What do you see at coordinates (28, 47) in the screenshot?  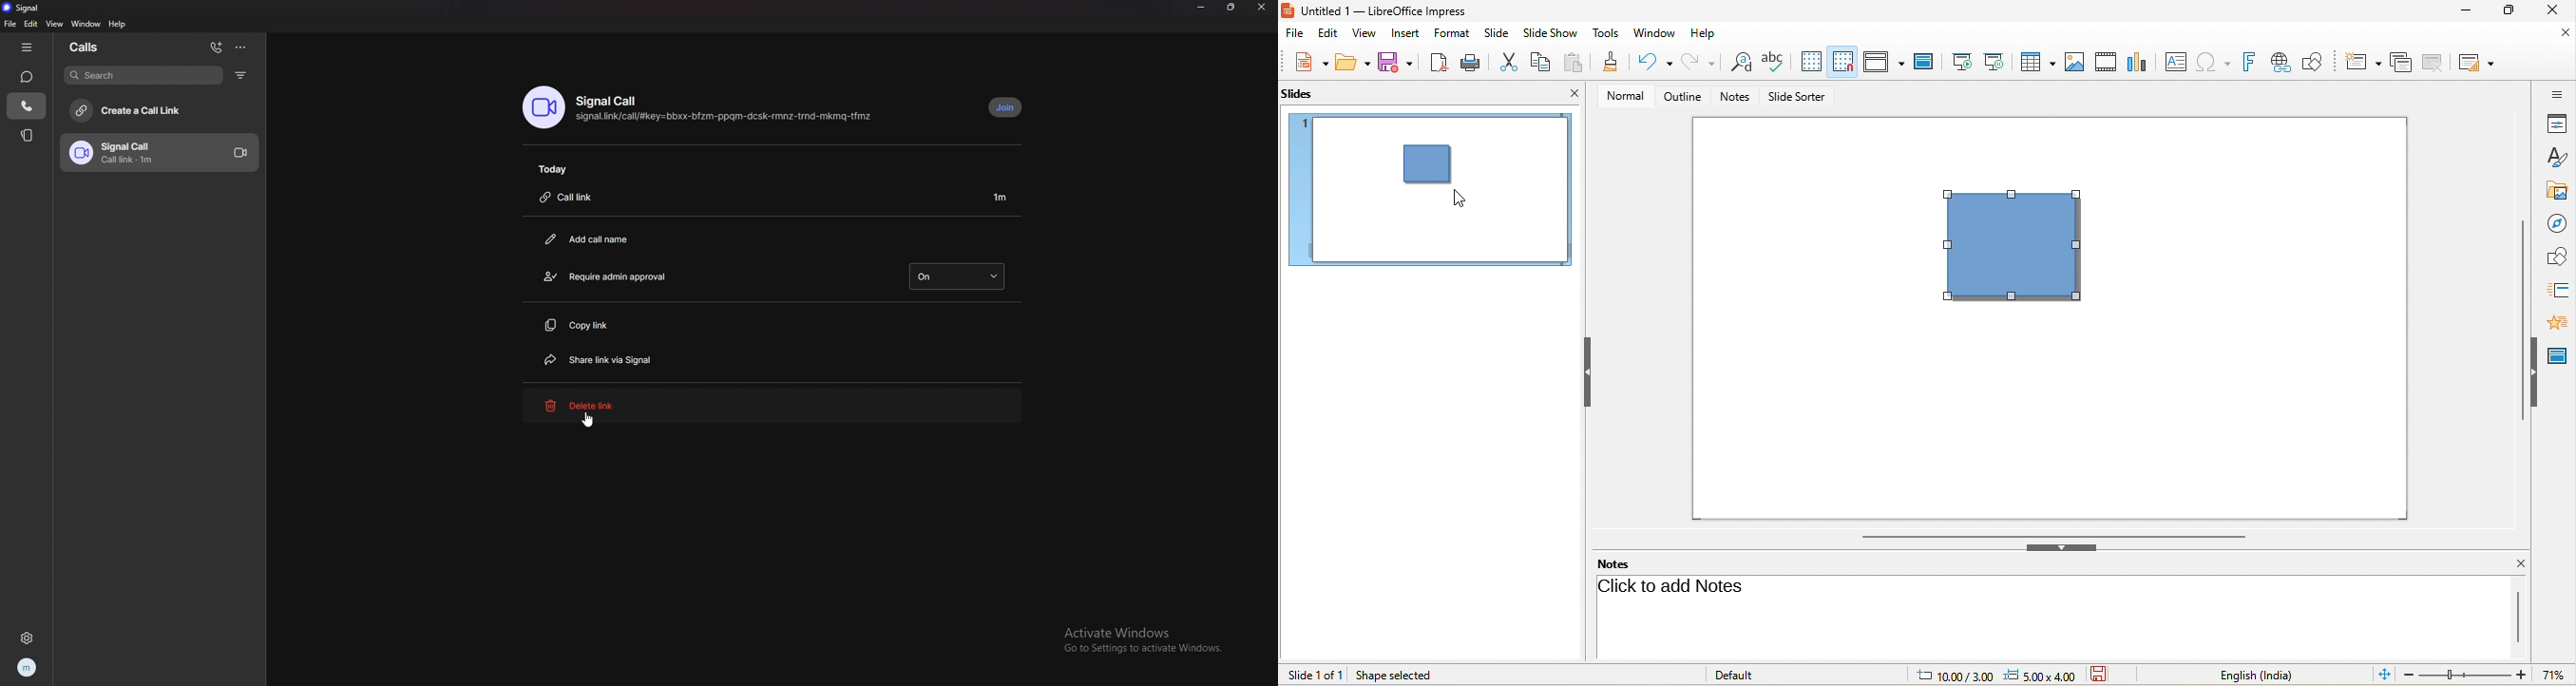 I see `hide tab` at bounding box center [28, 47].